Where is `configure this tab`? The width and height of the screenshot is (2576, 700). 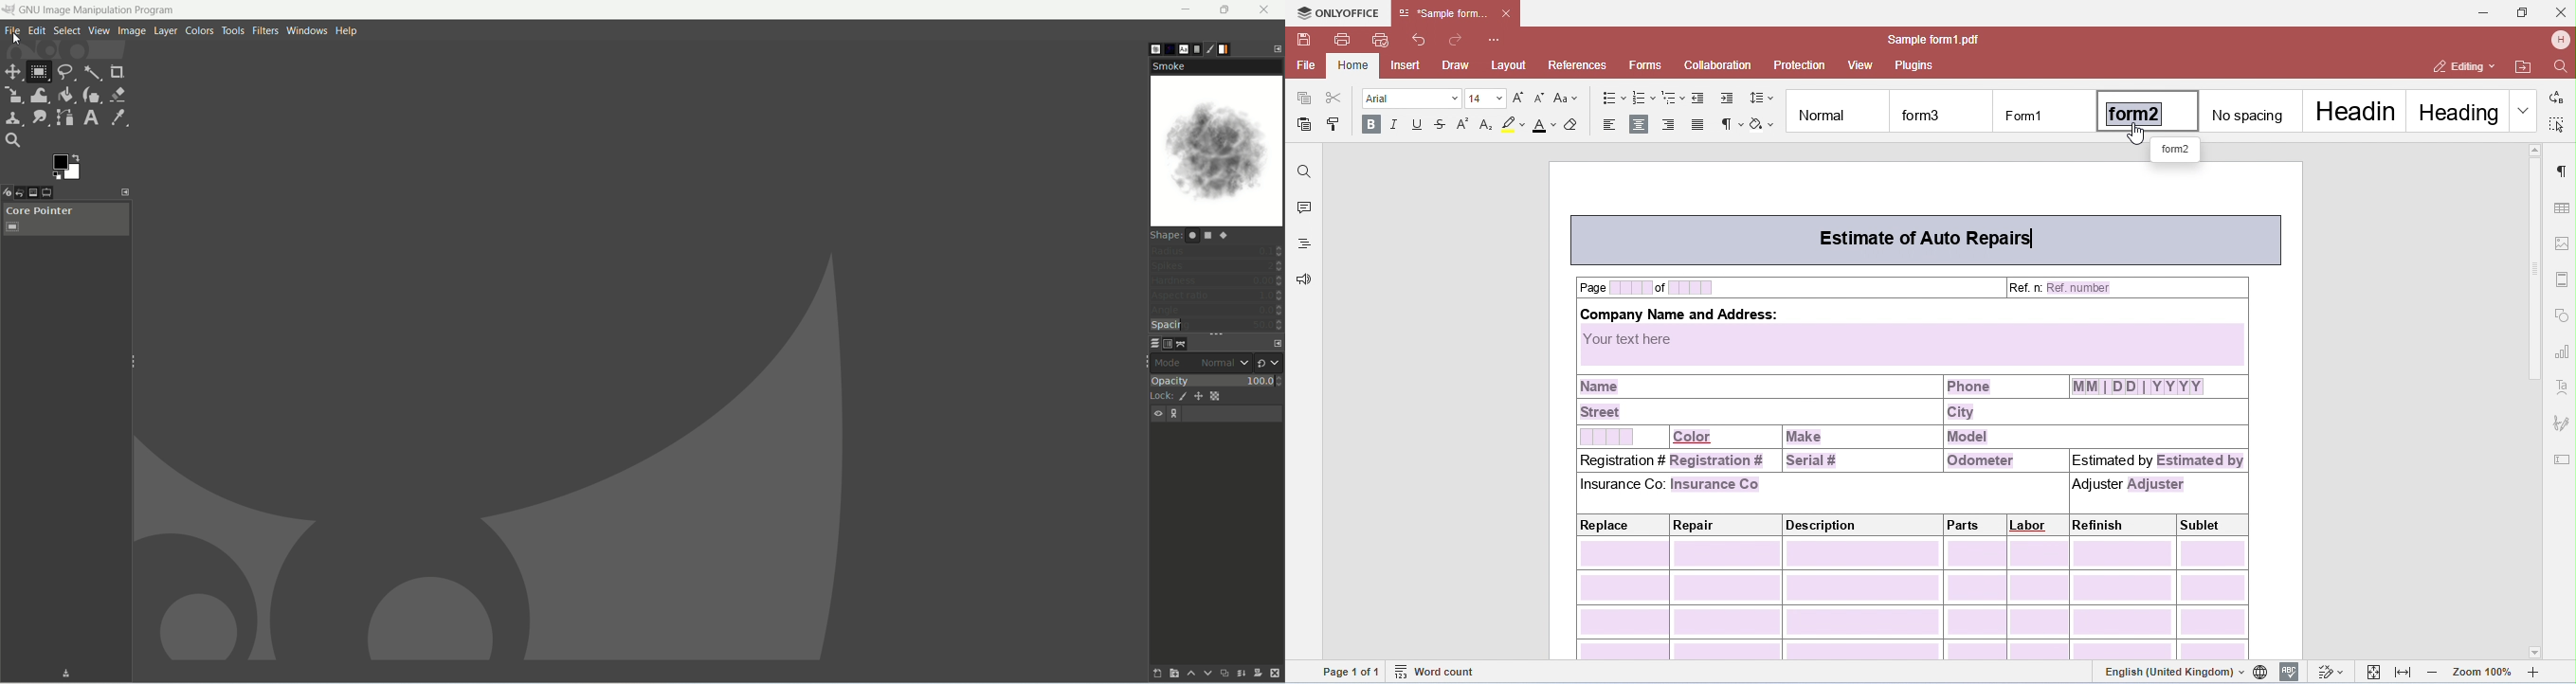
configure this tab is located at coordinates (1277, 48).